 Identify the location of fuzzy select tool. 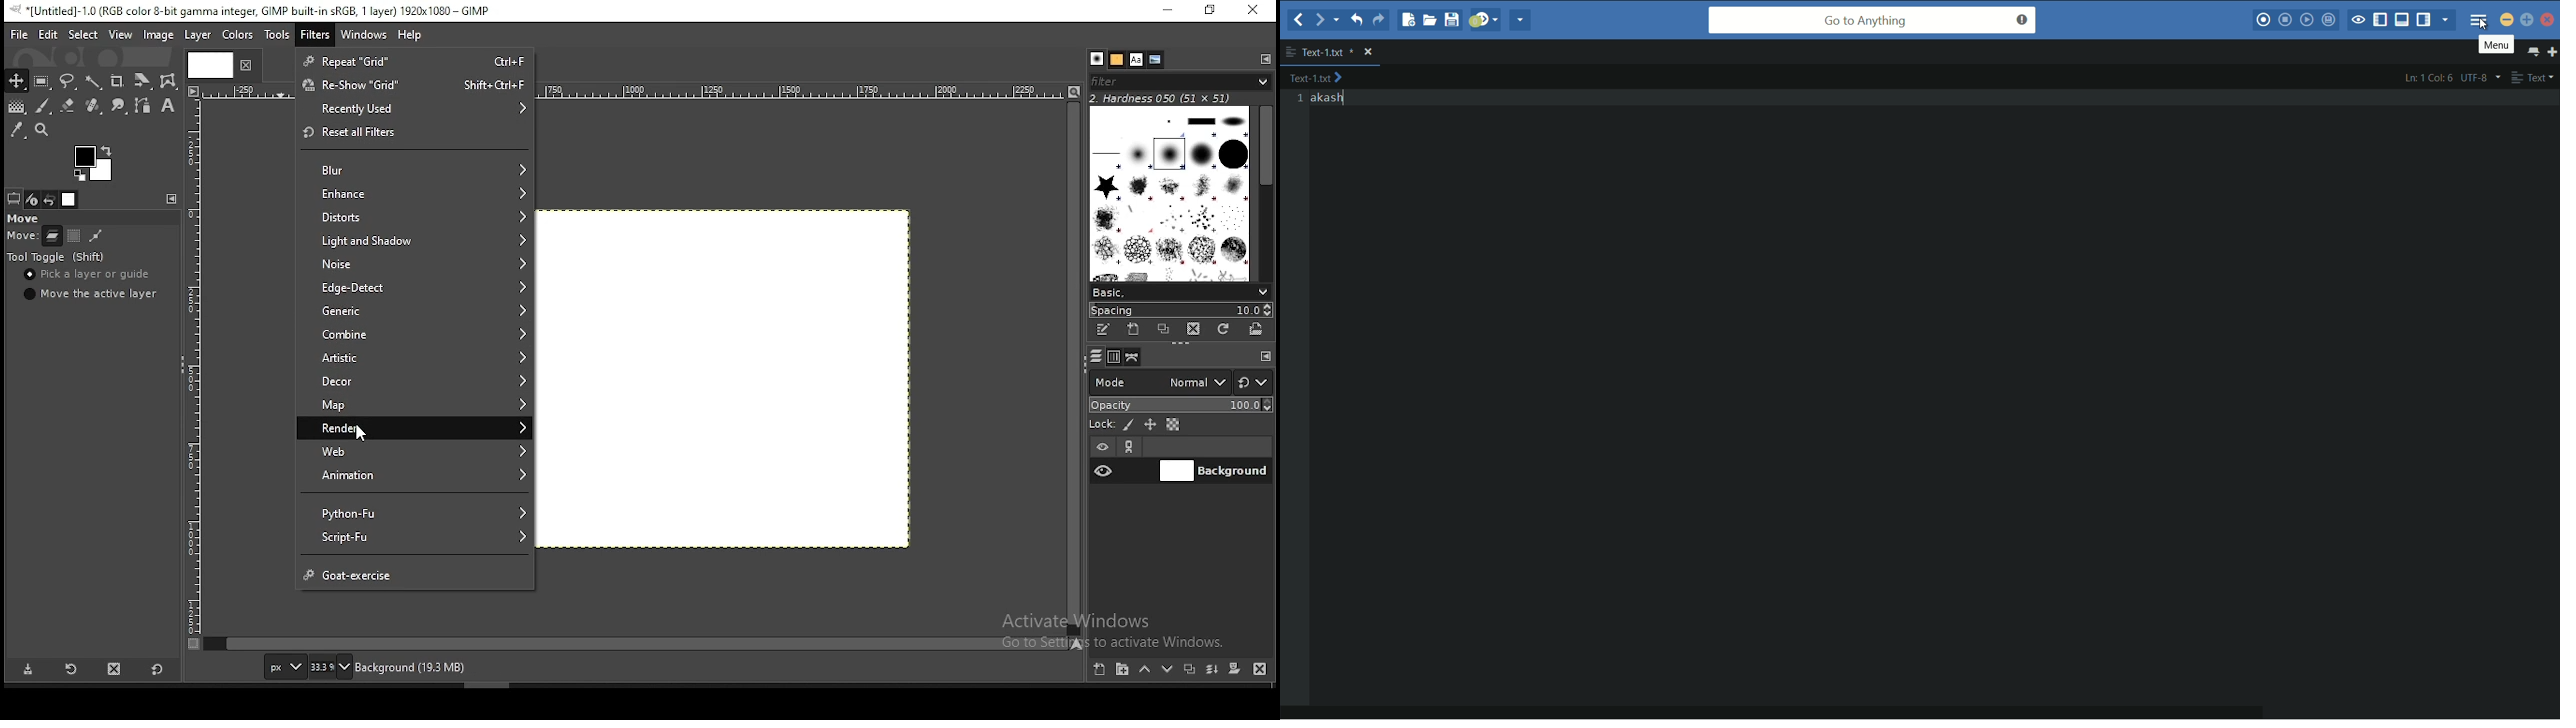
(94, 83).